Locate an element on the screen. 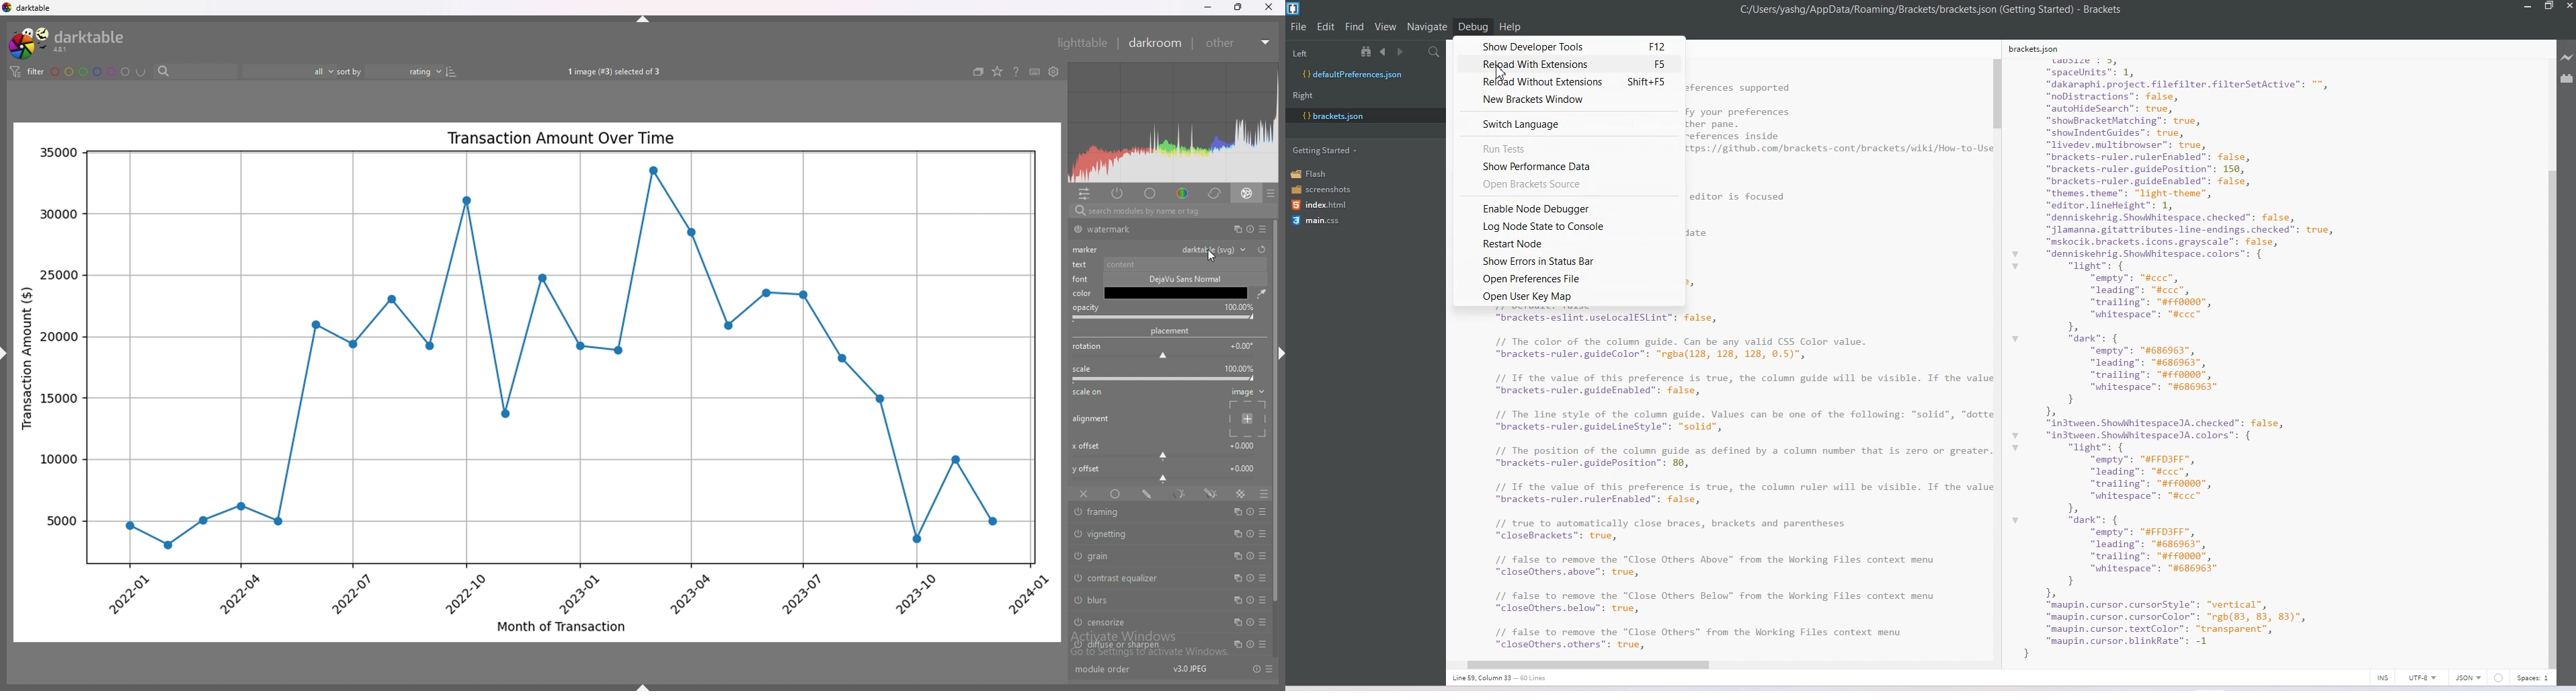 The width and height of the screenshot is (2576, 700). minimize is located at coordinates (1207, 8).